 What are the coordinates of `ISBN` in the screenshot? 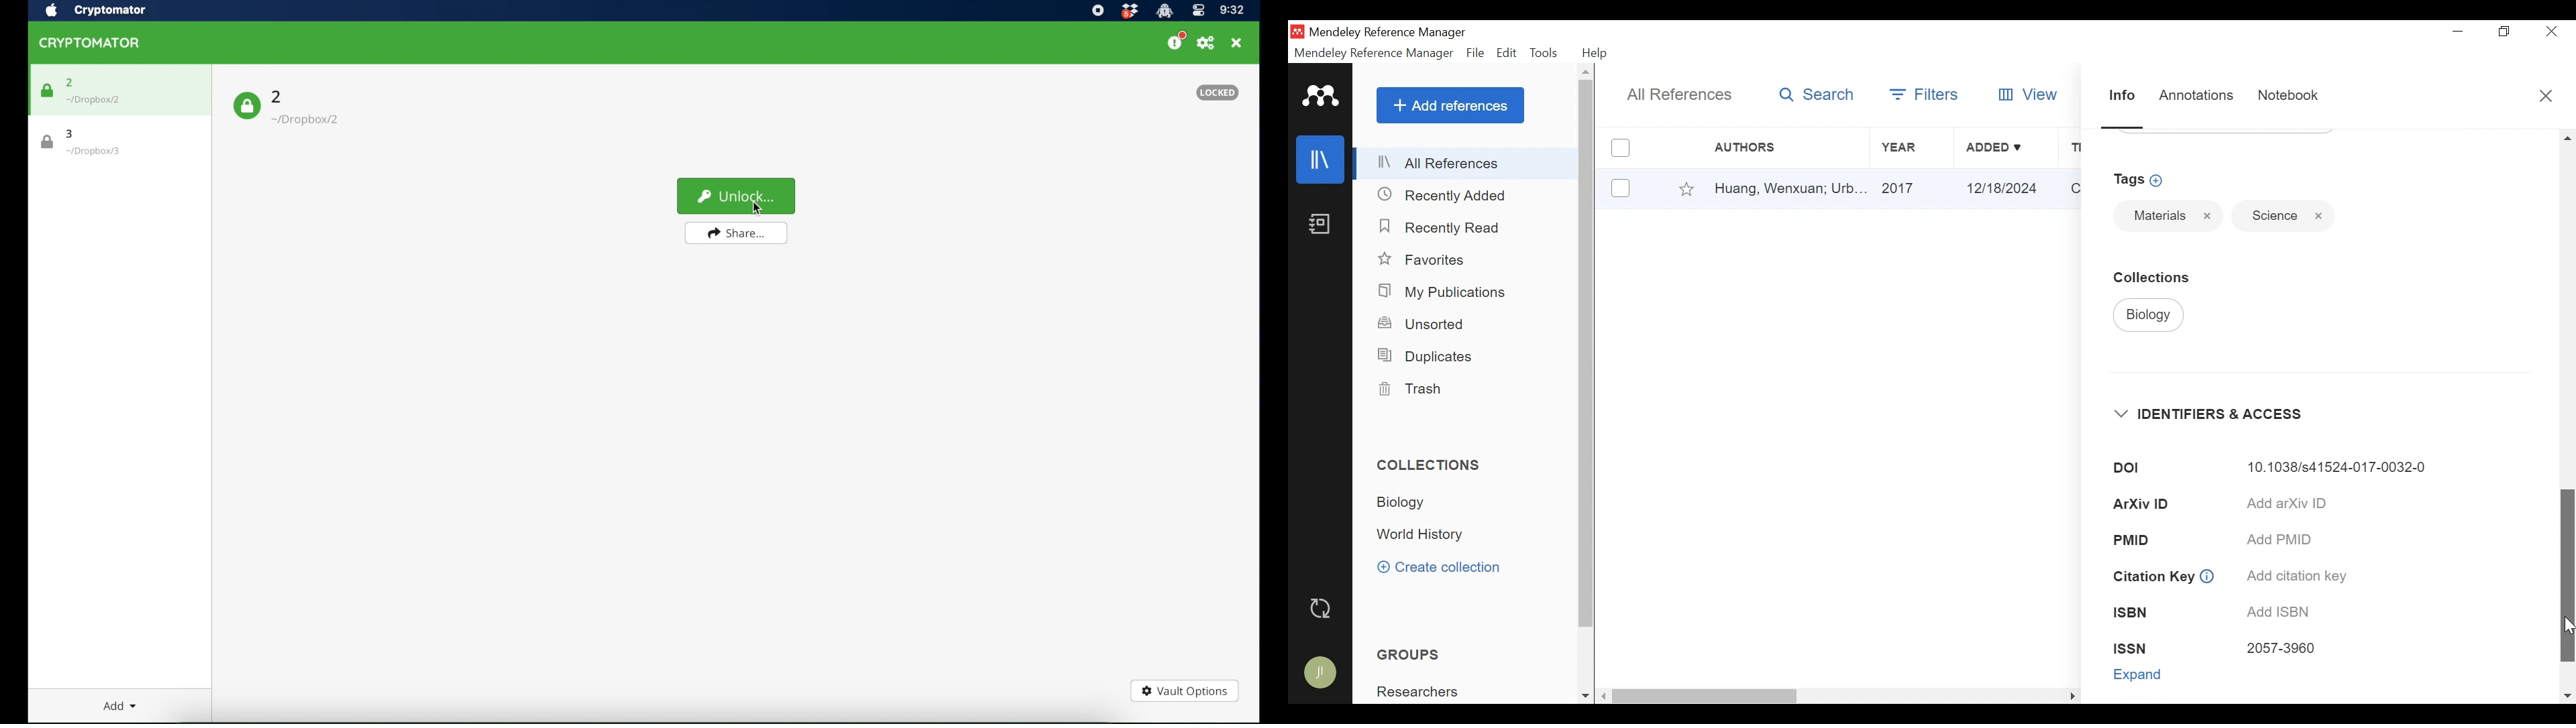 It's located at (2132, 613).